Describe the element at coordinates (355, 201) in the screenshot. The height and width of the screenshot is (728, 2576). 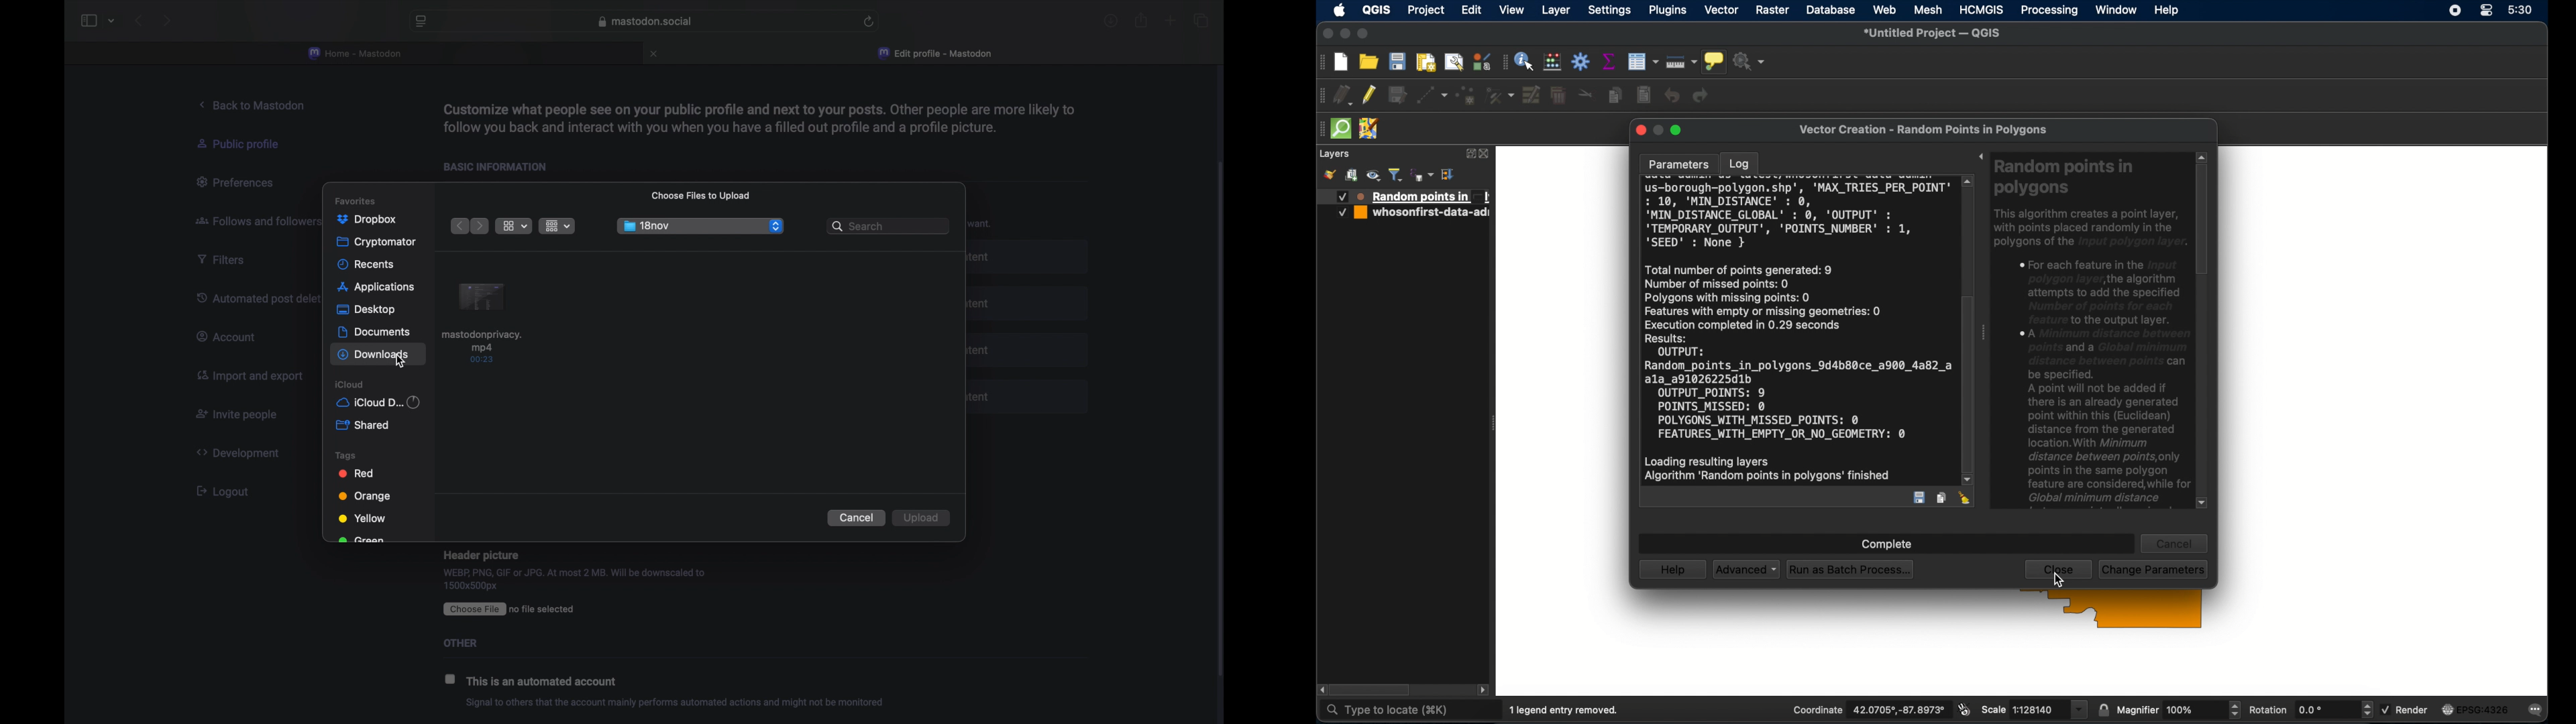
I see `favorites` at that location.